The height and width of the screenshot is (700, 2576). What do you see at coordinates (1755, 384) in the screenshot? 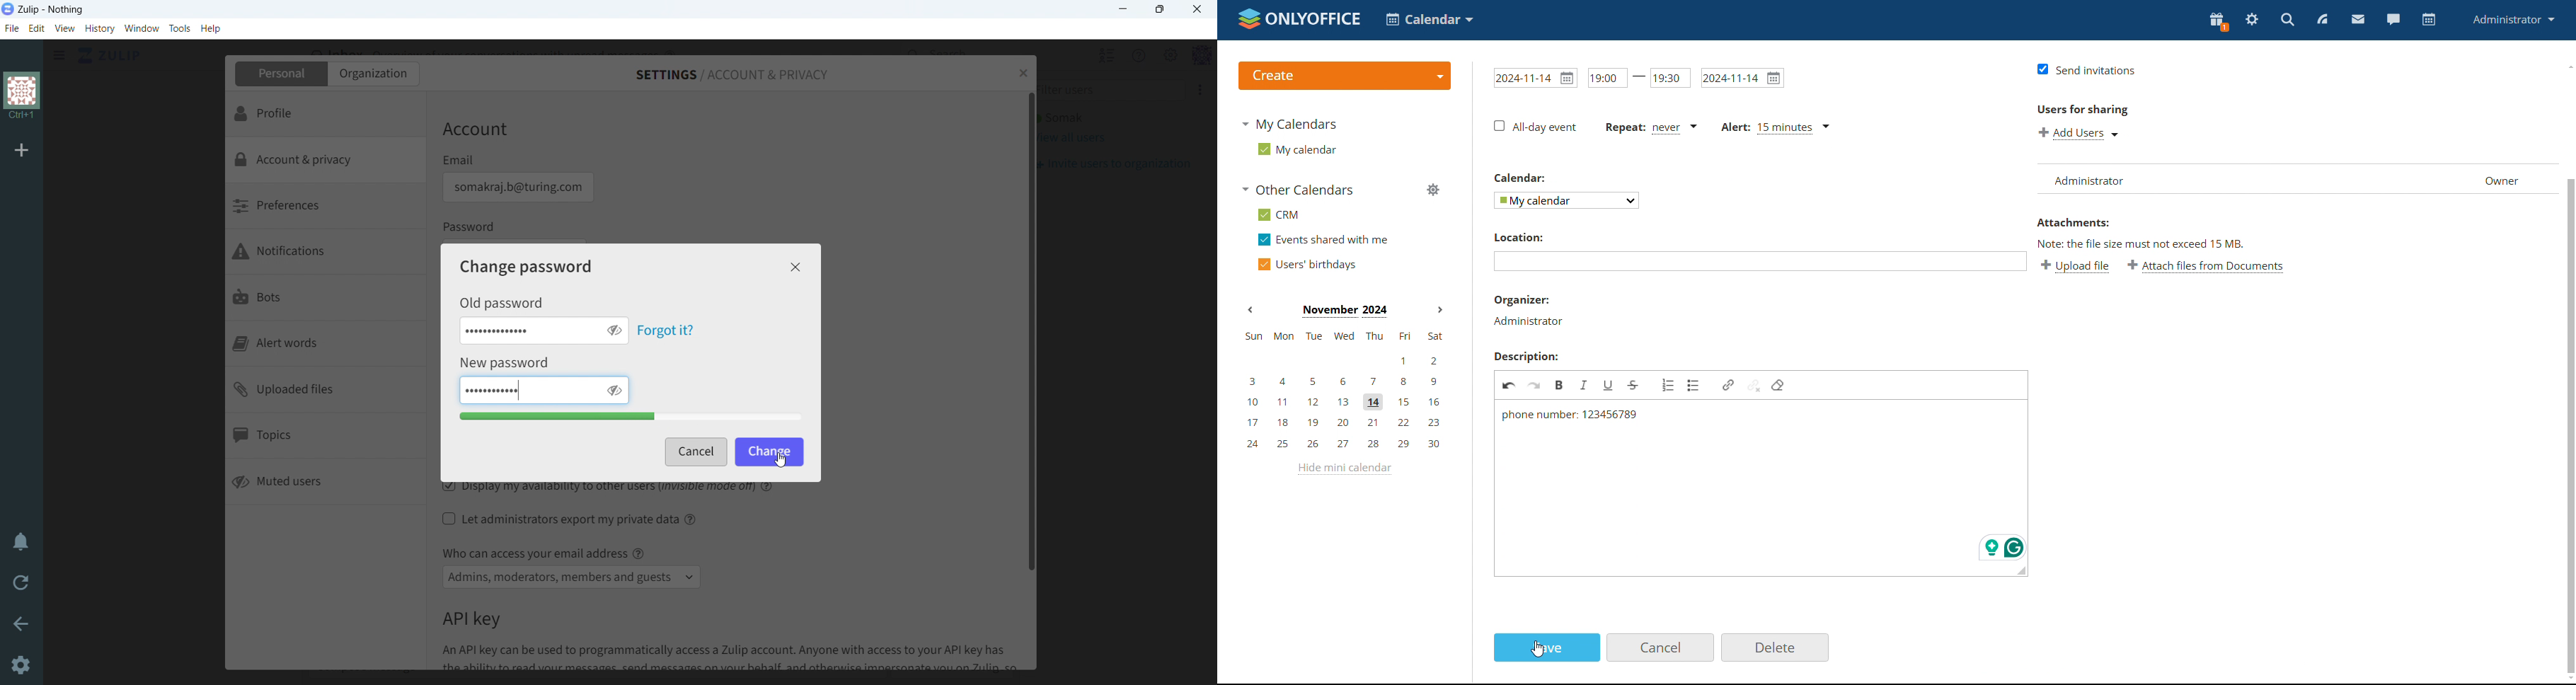
I see `unlink` at bounding box center [1755, 384].